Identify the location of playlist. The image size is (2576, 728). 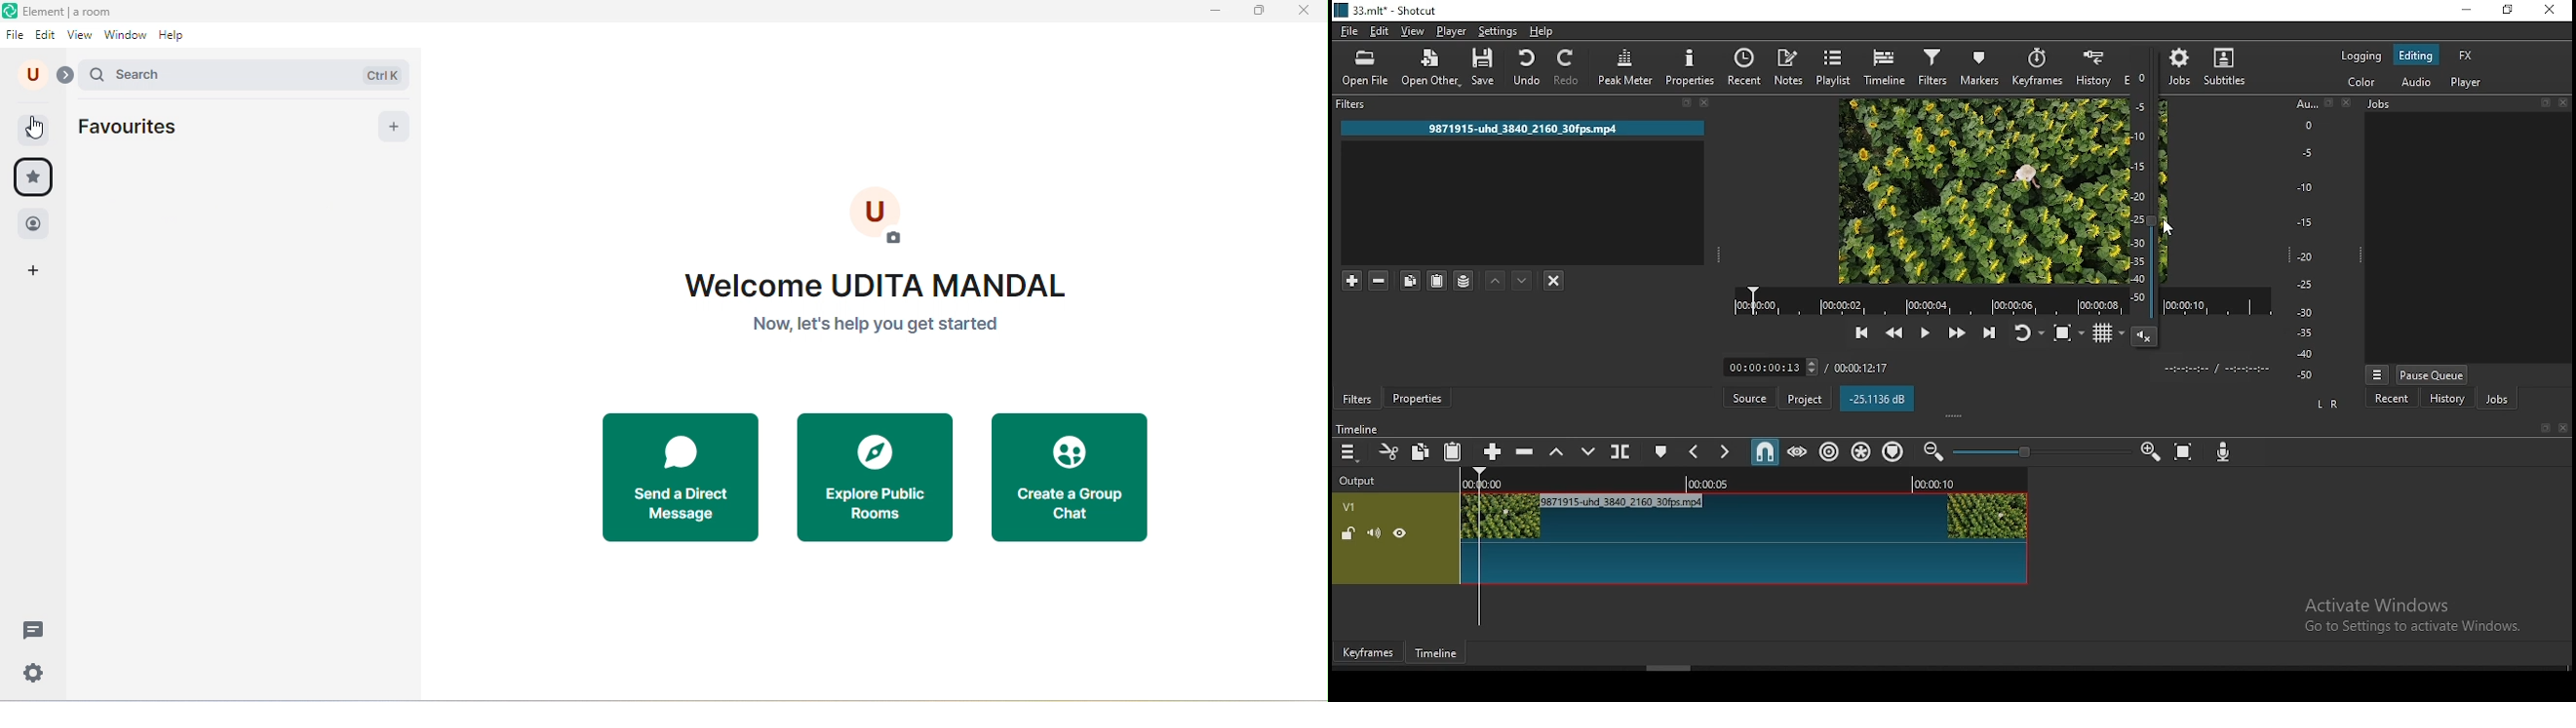
(1834, 66).